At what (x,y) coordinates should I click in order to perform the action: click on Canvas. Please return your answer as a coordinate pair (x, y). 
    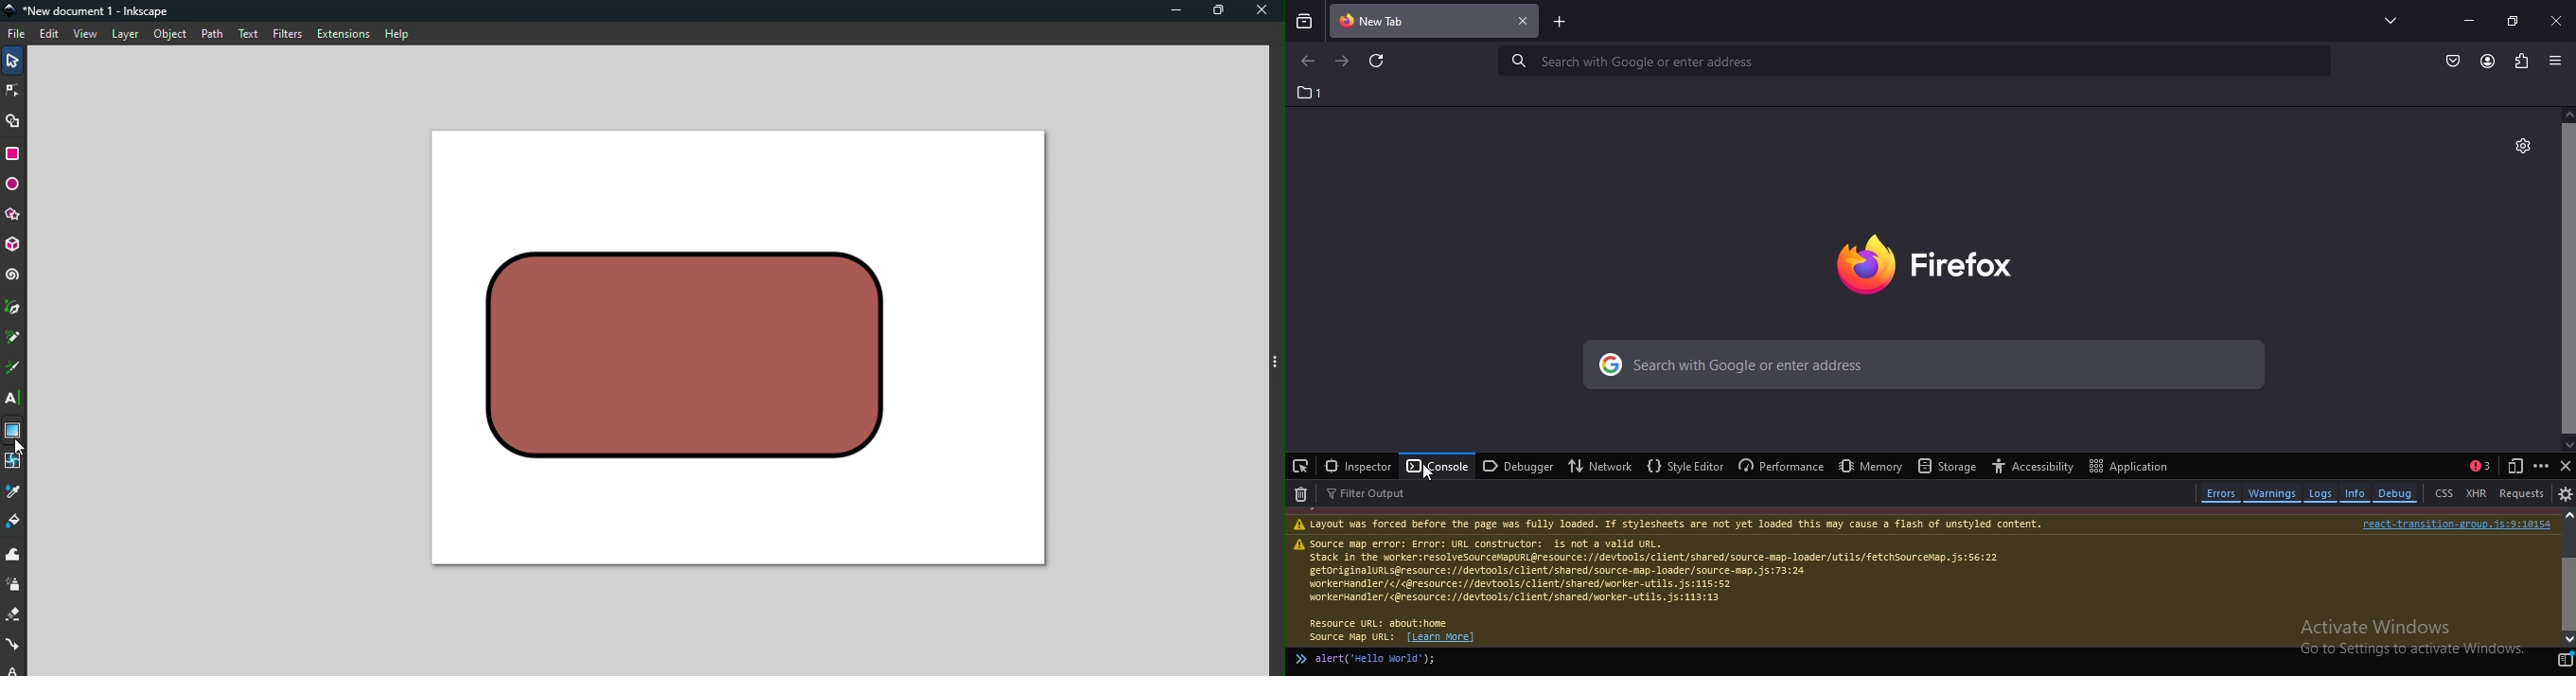
    Looking at the image, I should click on (737, 347).